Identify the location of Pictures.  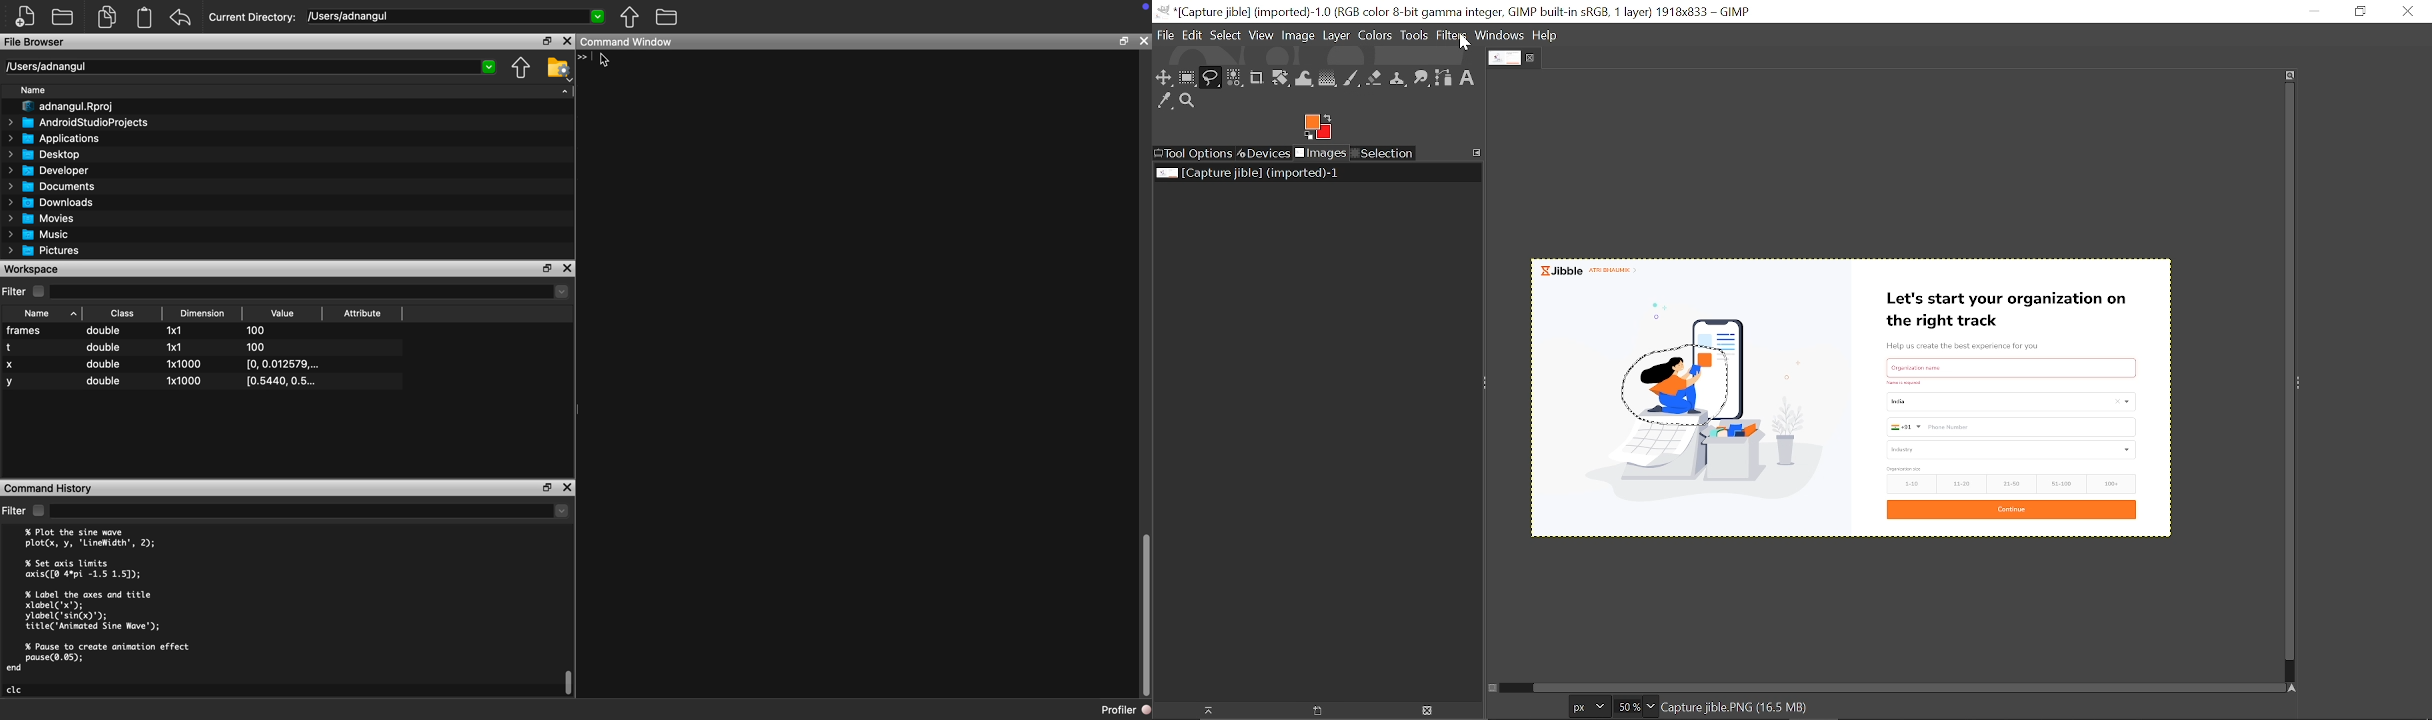
(44, 250).